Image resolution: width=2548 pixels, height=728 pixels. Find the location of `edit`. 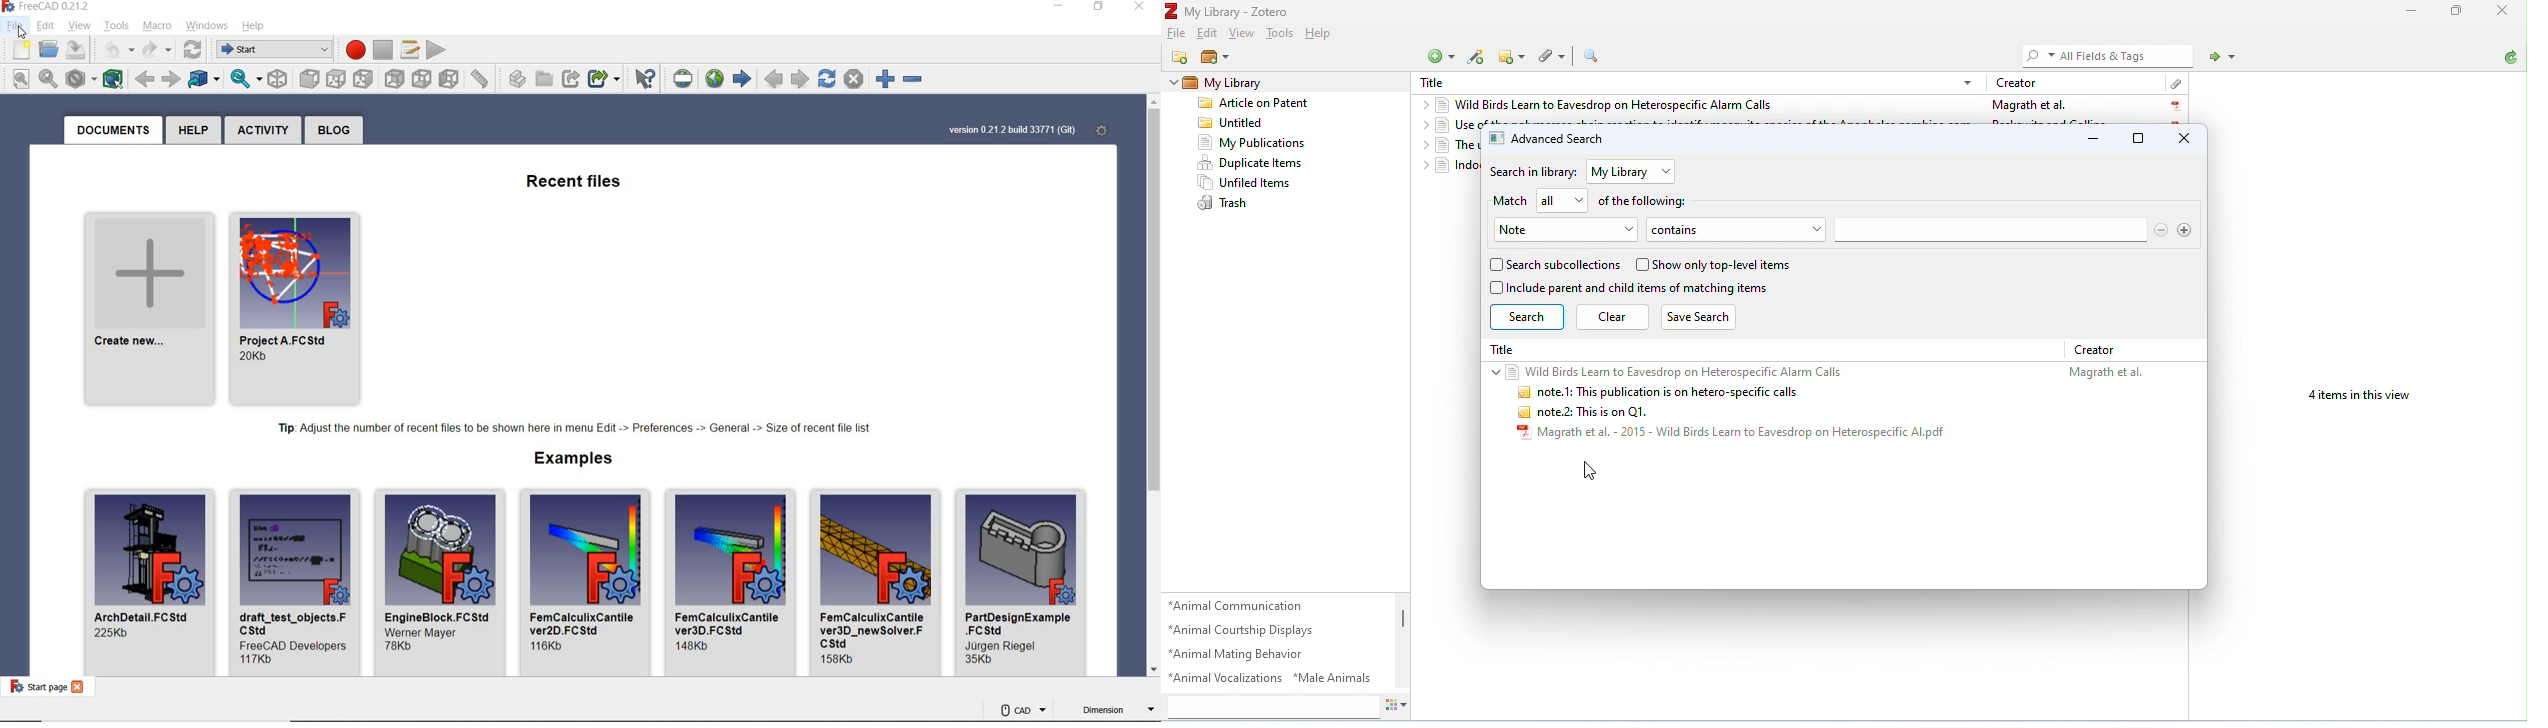

edit is located at coordinates (1206, 32).